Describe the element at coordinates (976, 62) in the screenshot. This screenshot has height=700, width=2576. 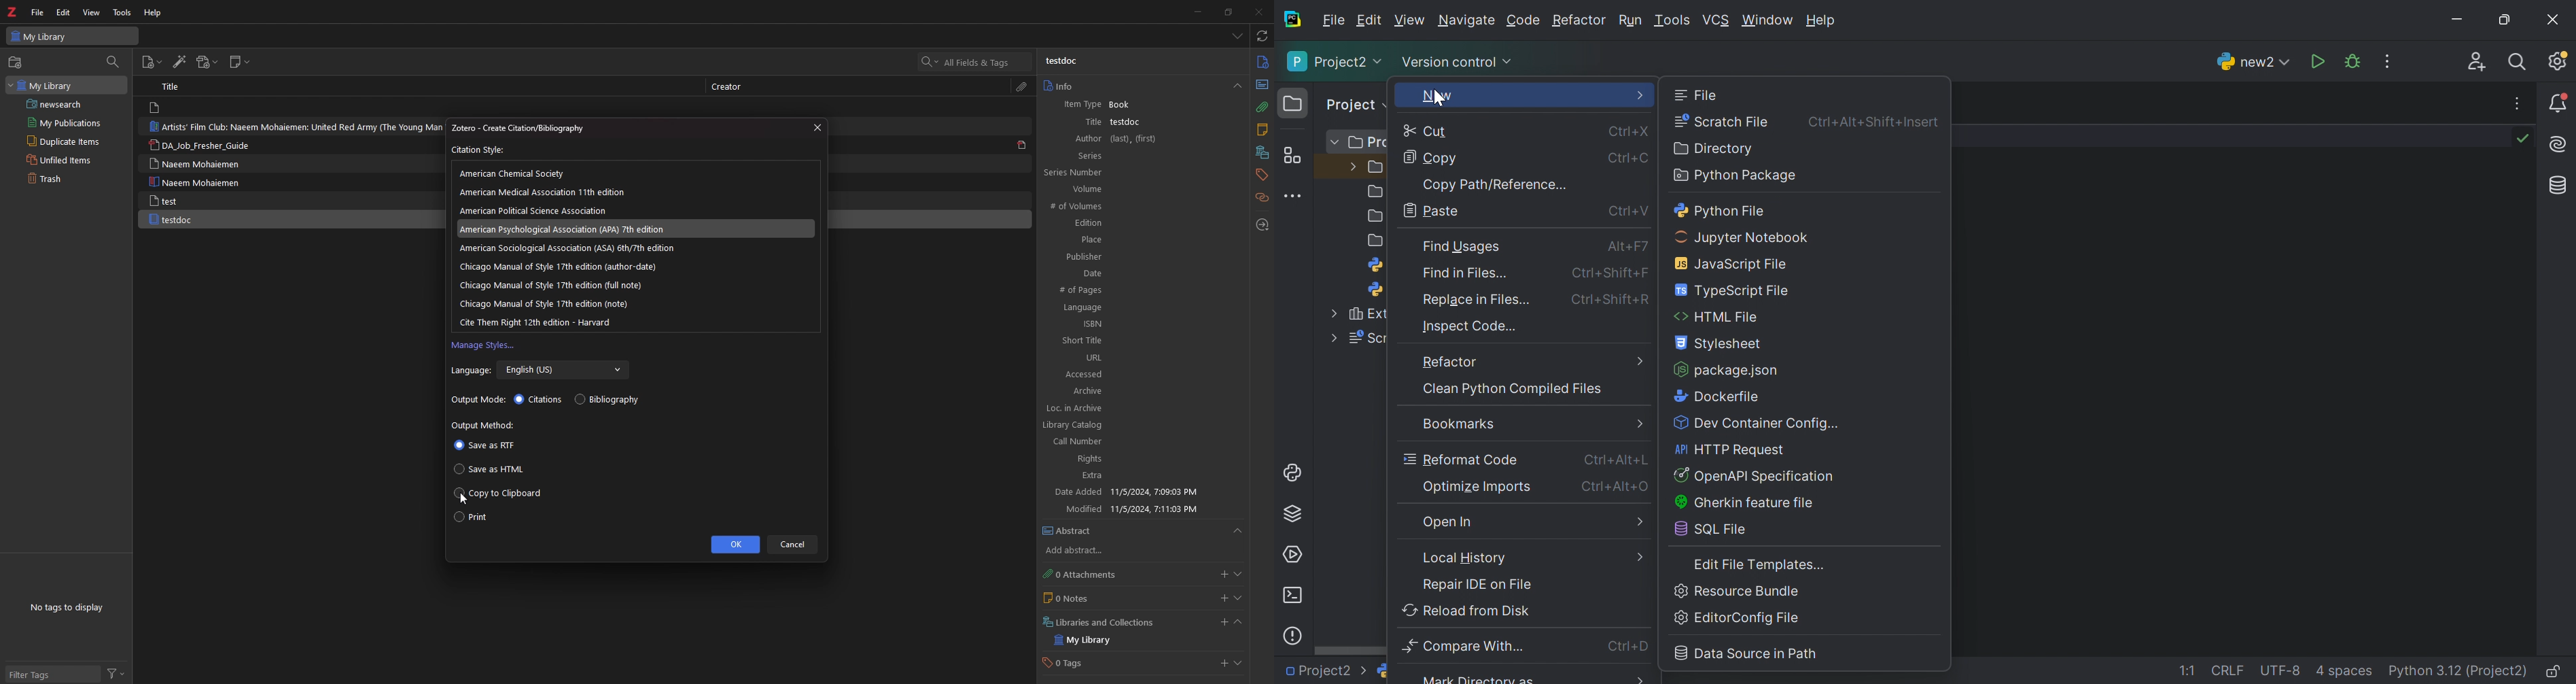
I see `search` at that location.